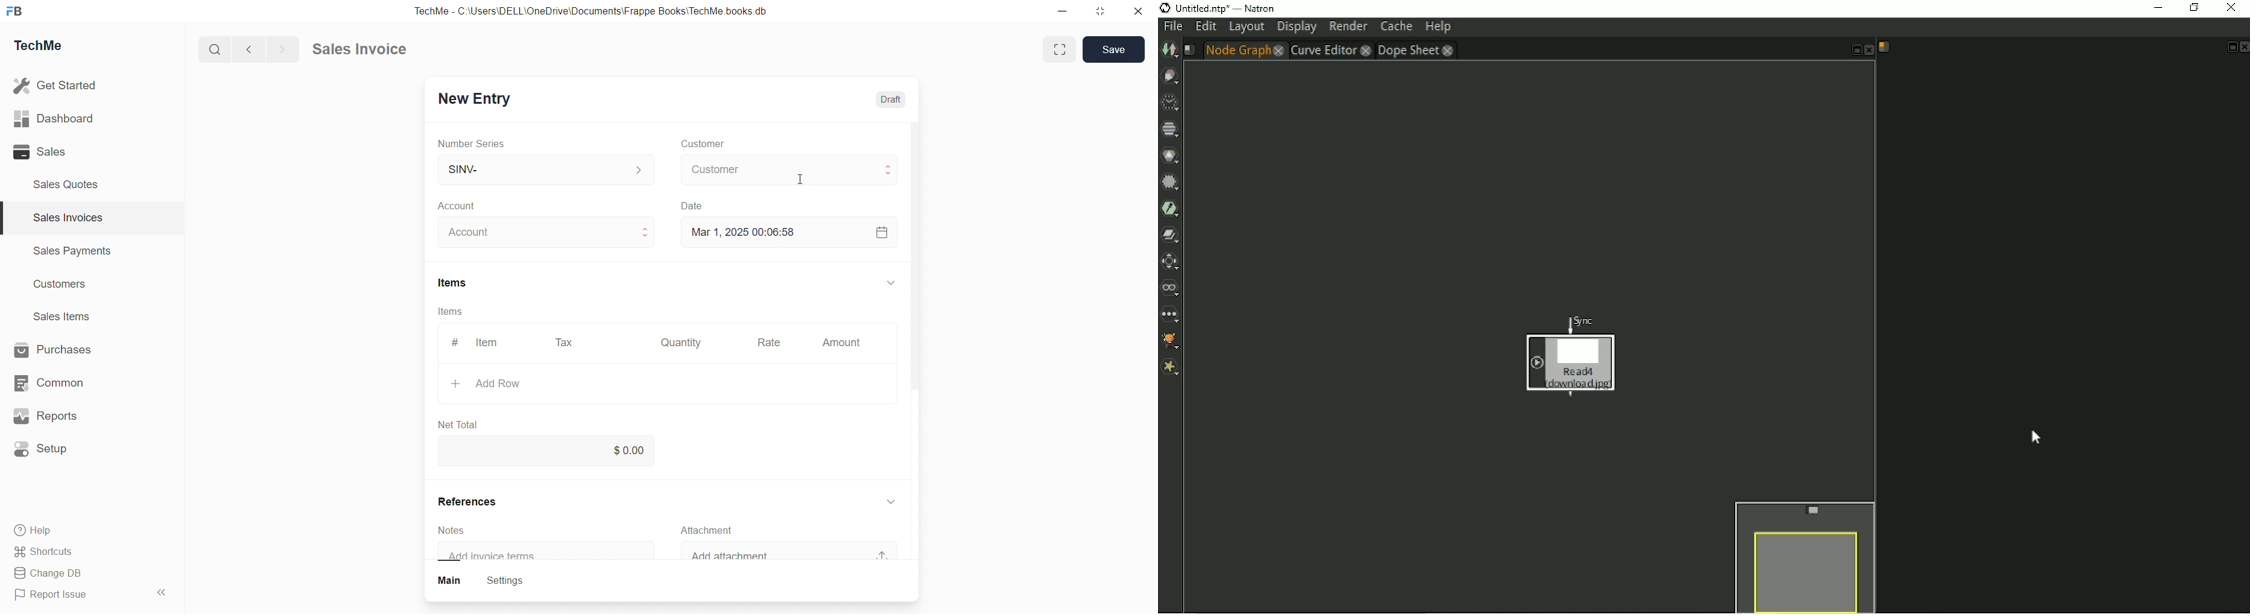 The width and height of the screenshot is (2268, 616). Describe the element at coordinates (364, 51) in the screenshot. I see `Sales Invoice` at that location.